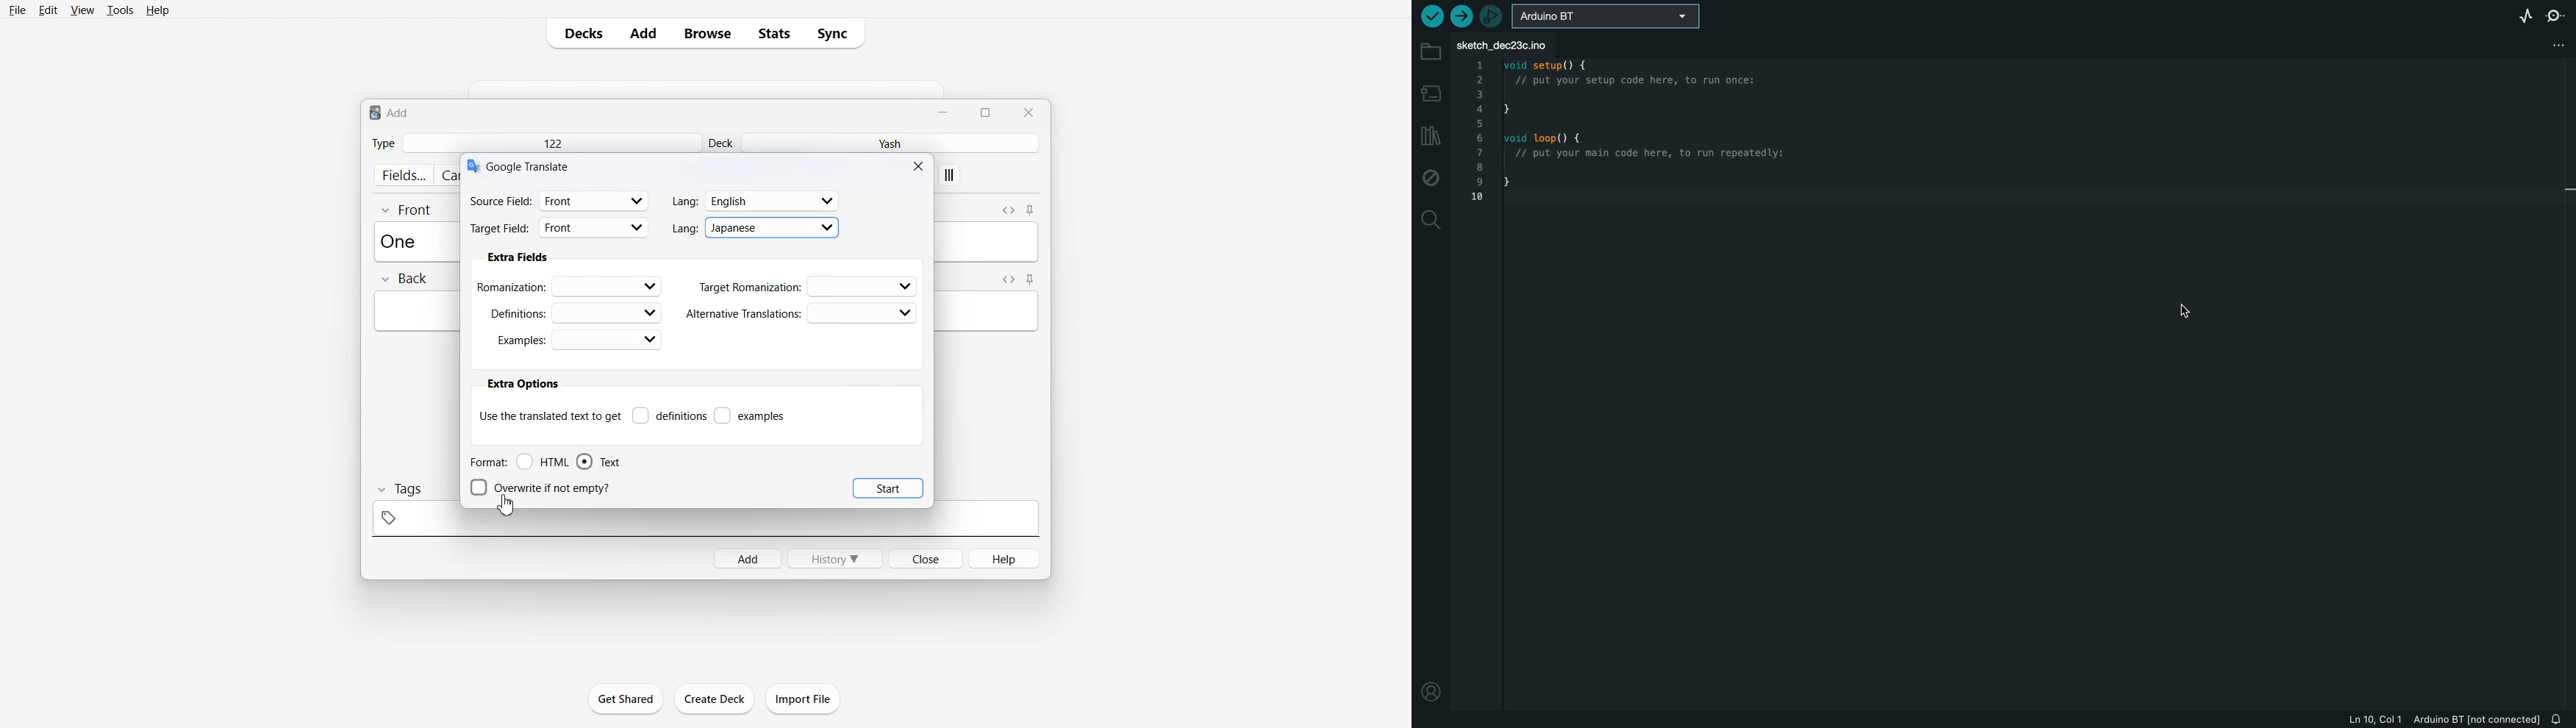 This screenshot has width=2576, height=728. I want to click on Text, so click(598, 462).